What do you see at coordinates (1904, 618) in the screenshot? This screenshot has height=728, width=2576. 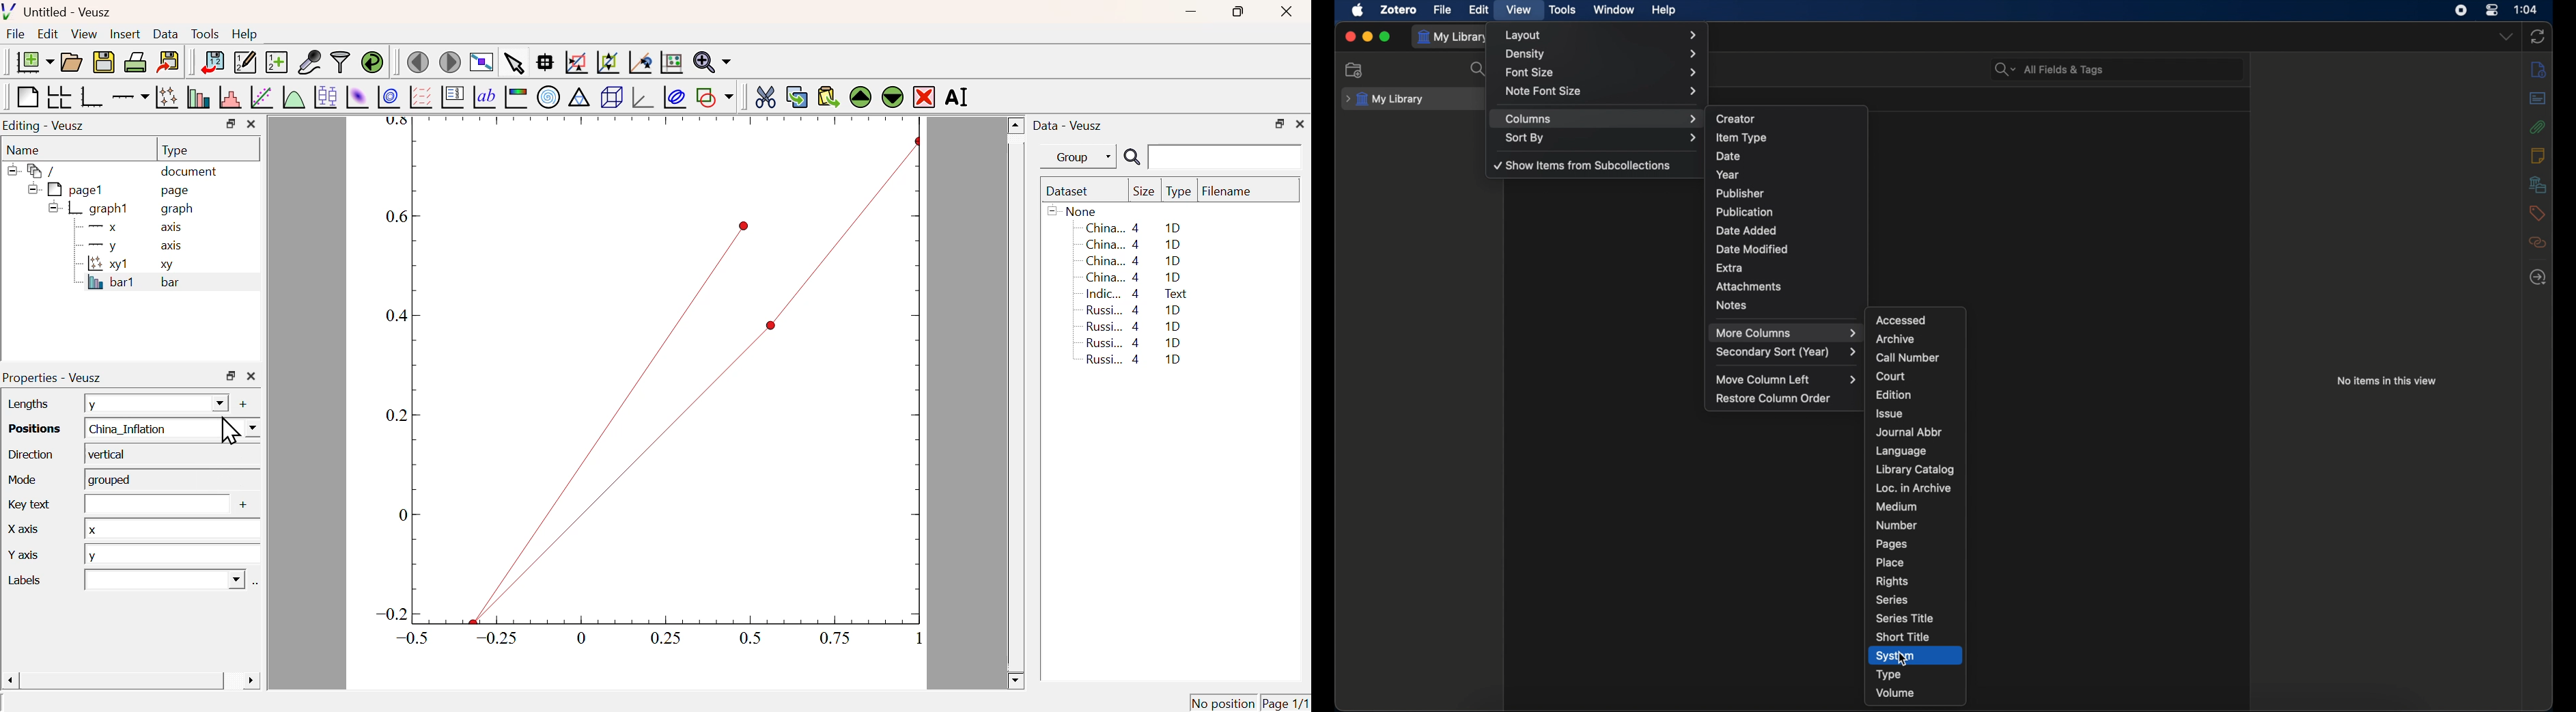 I see `series title` at bounding box center [1904, 618].